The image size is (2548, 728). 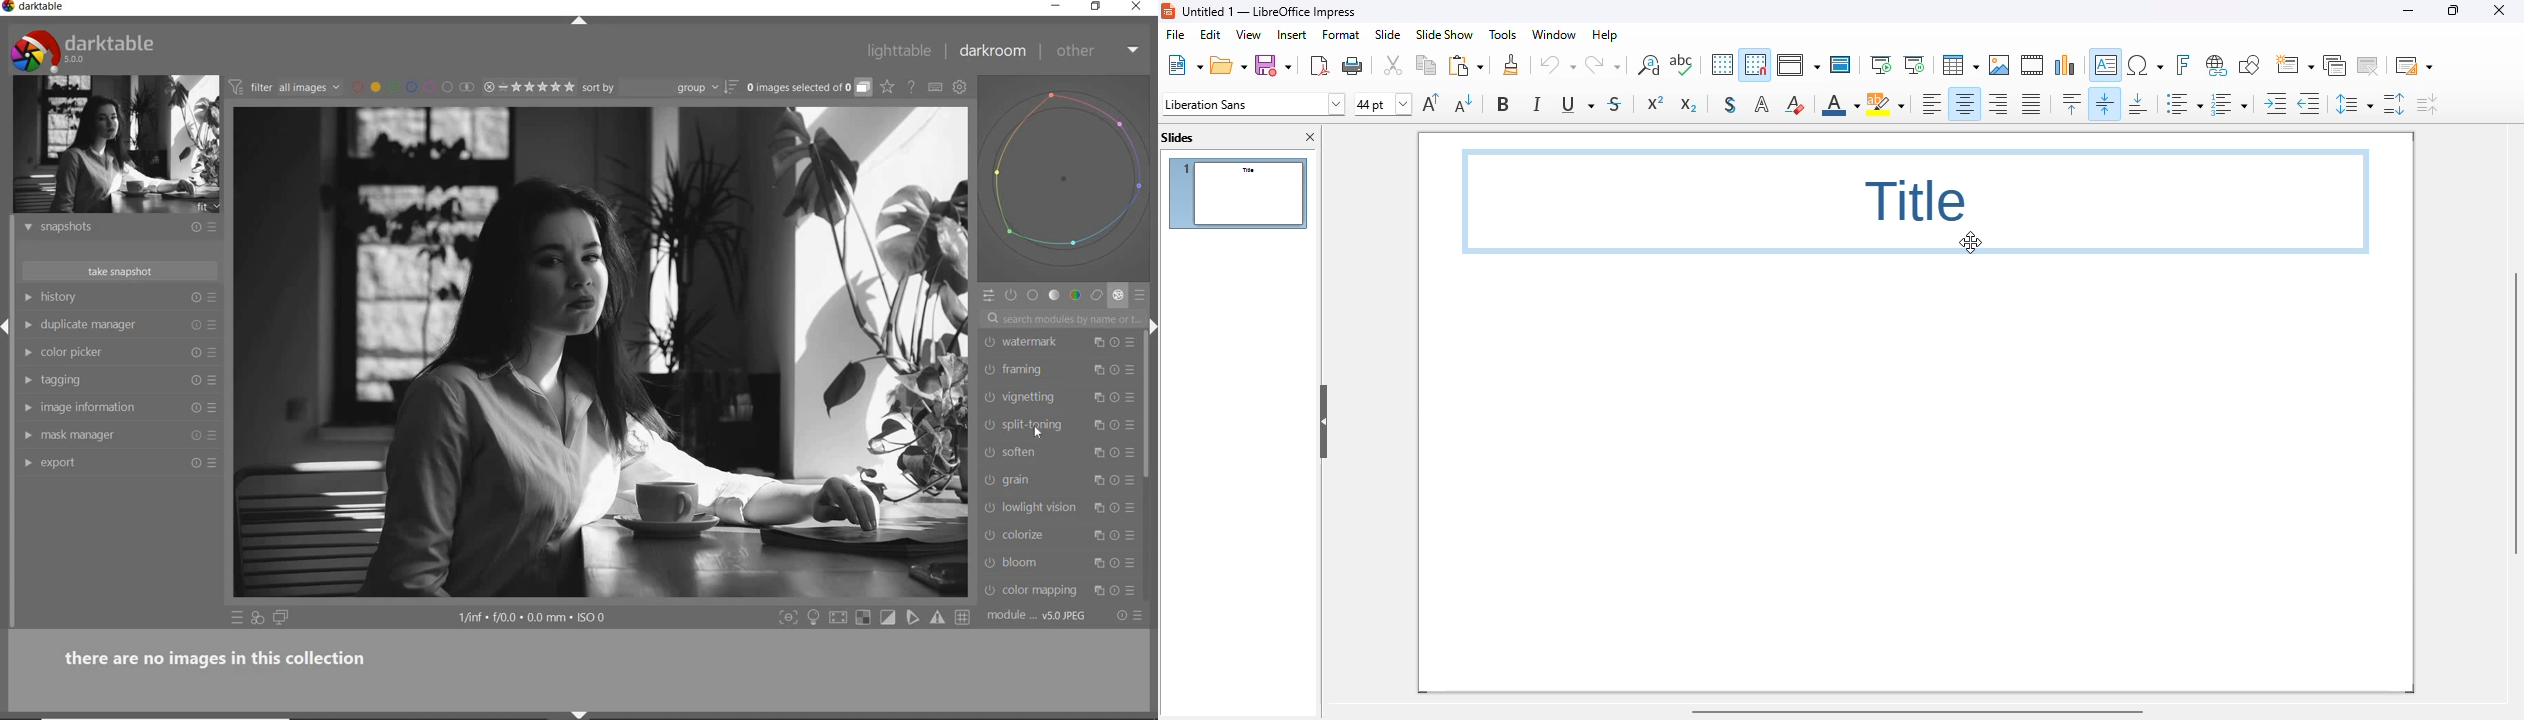 What do you see at coordinates (237, 617) in the screenshot?
I see `quick access to preset` at bounding box center [237, 617].